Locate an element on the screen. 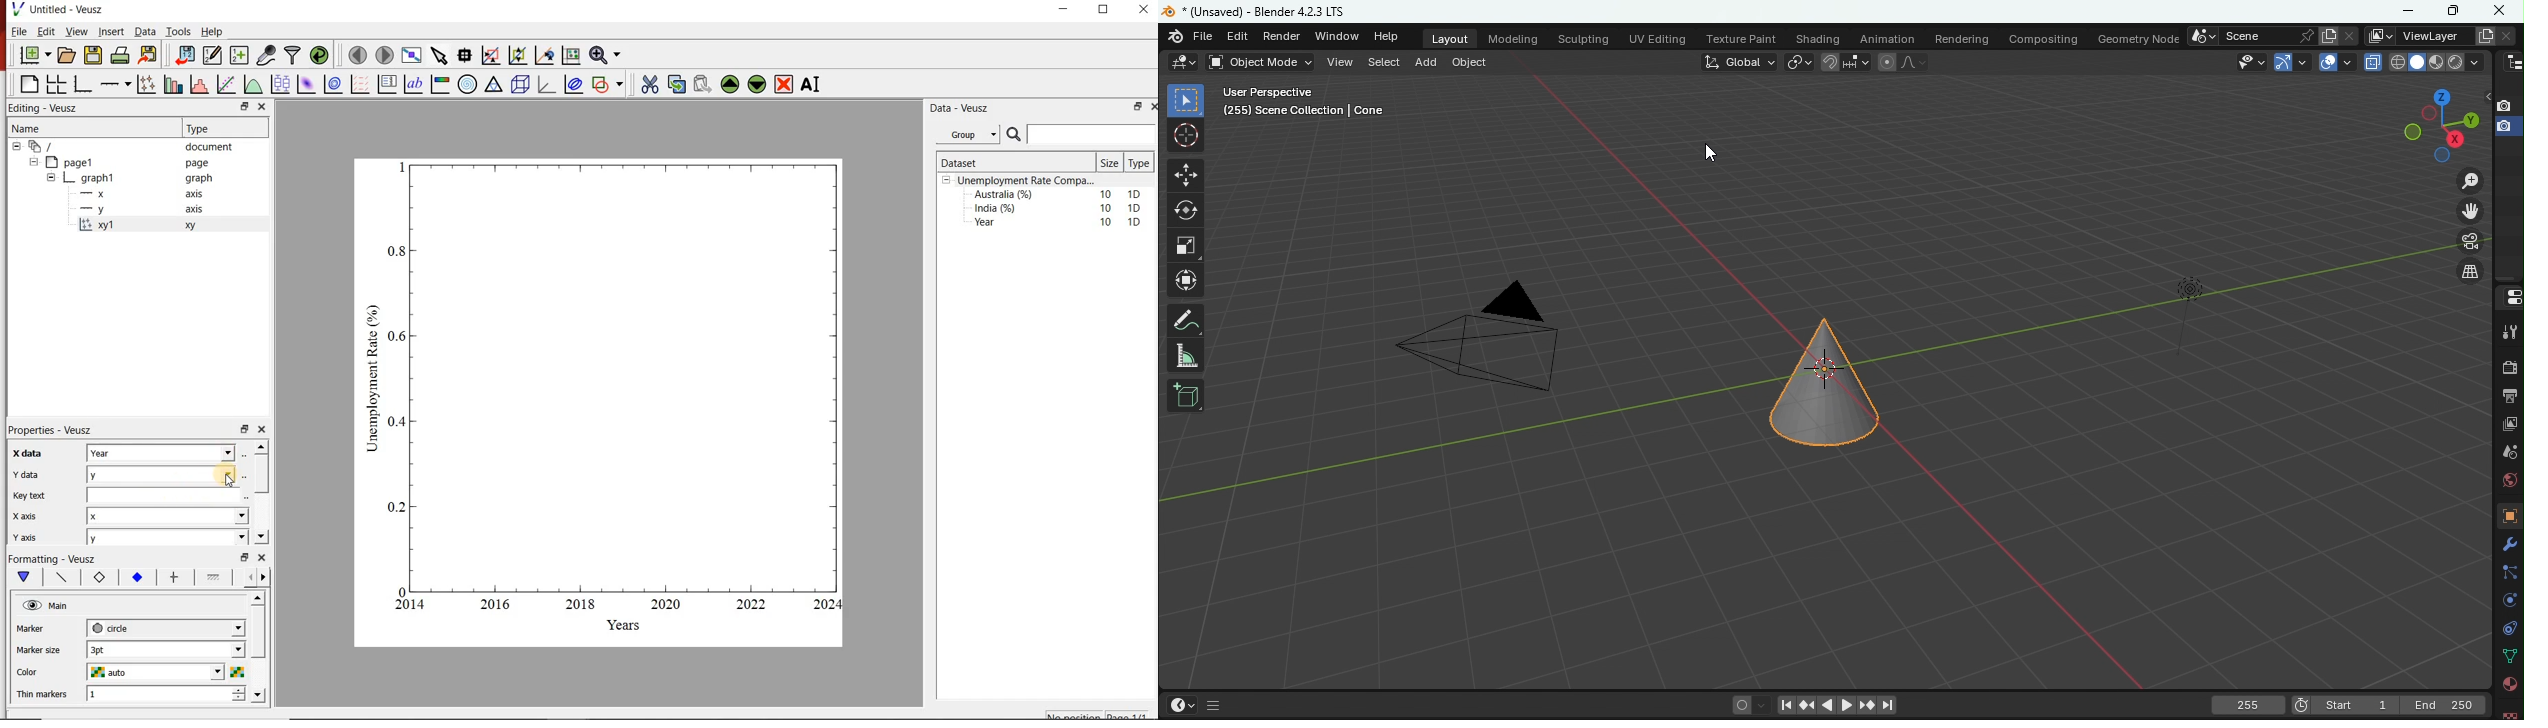 This screenshot has width=2548, height=728. filter data is located at coordinates (292, 55).